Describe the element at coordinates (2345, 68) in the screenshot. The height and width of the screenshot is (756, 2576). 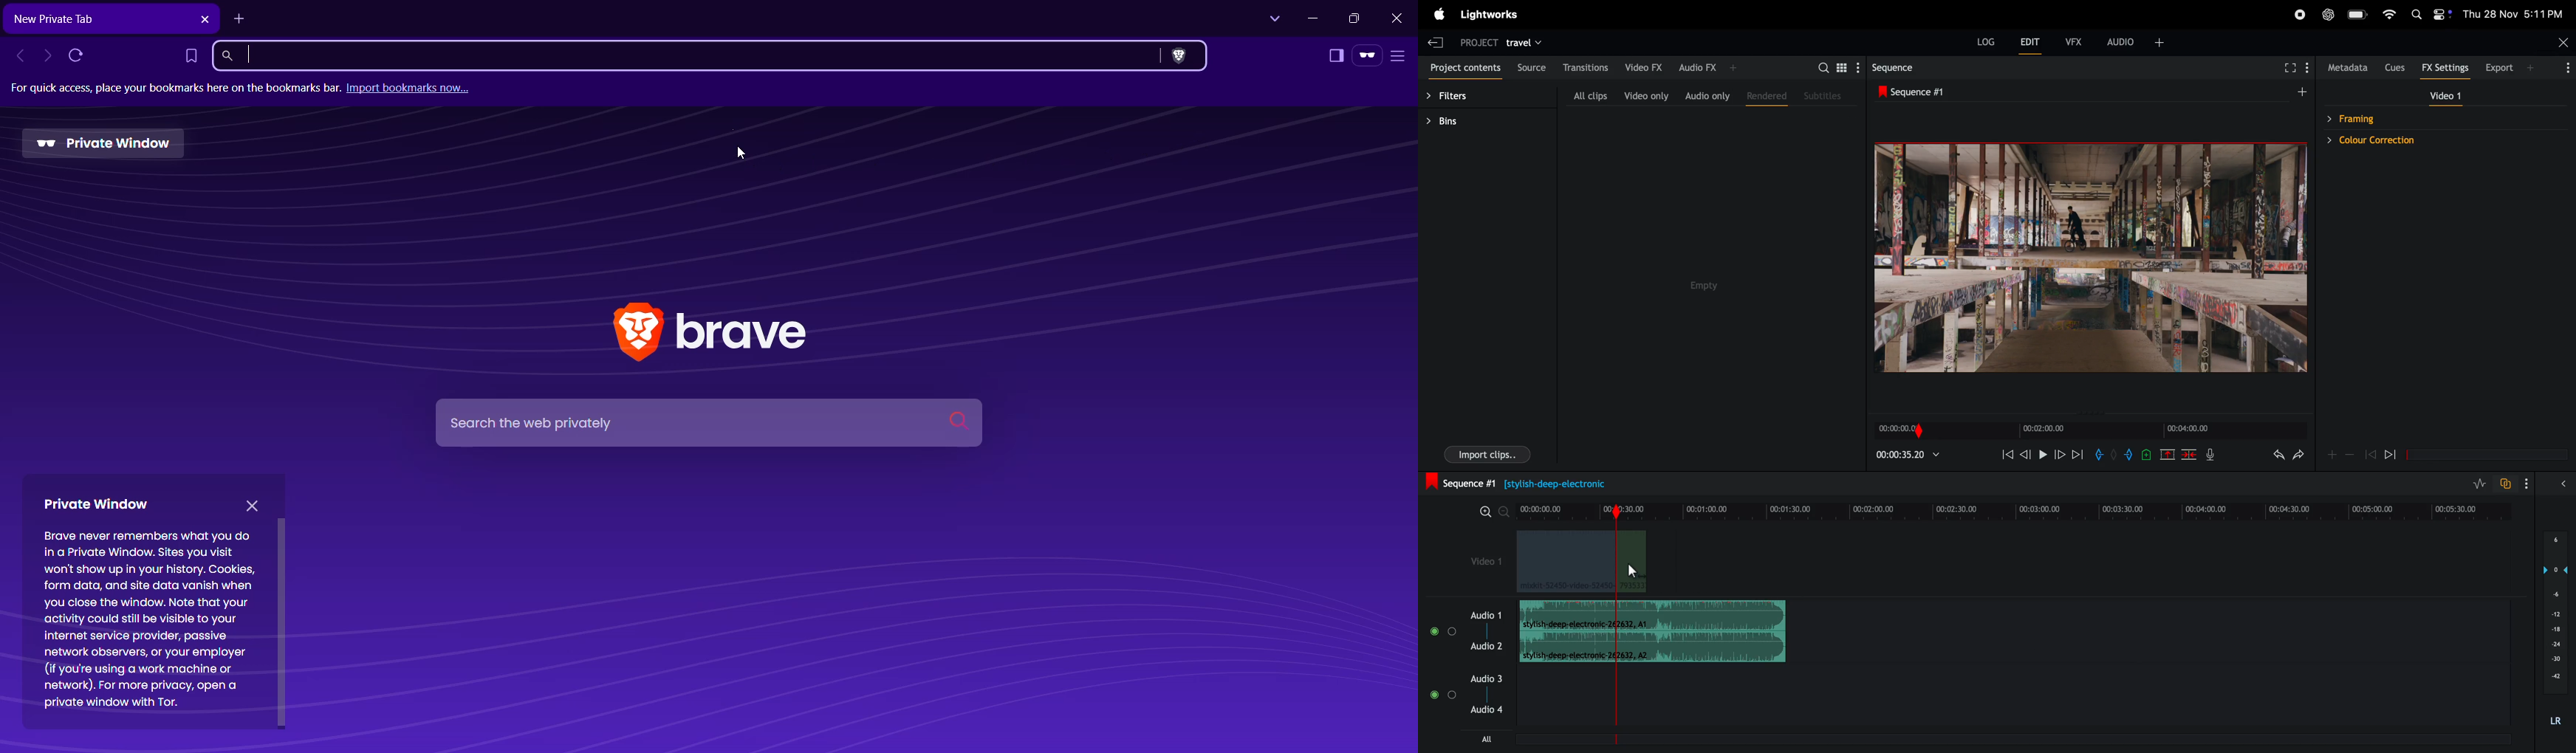
I see `meta data` at that location.